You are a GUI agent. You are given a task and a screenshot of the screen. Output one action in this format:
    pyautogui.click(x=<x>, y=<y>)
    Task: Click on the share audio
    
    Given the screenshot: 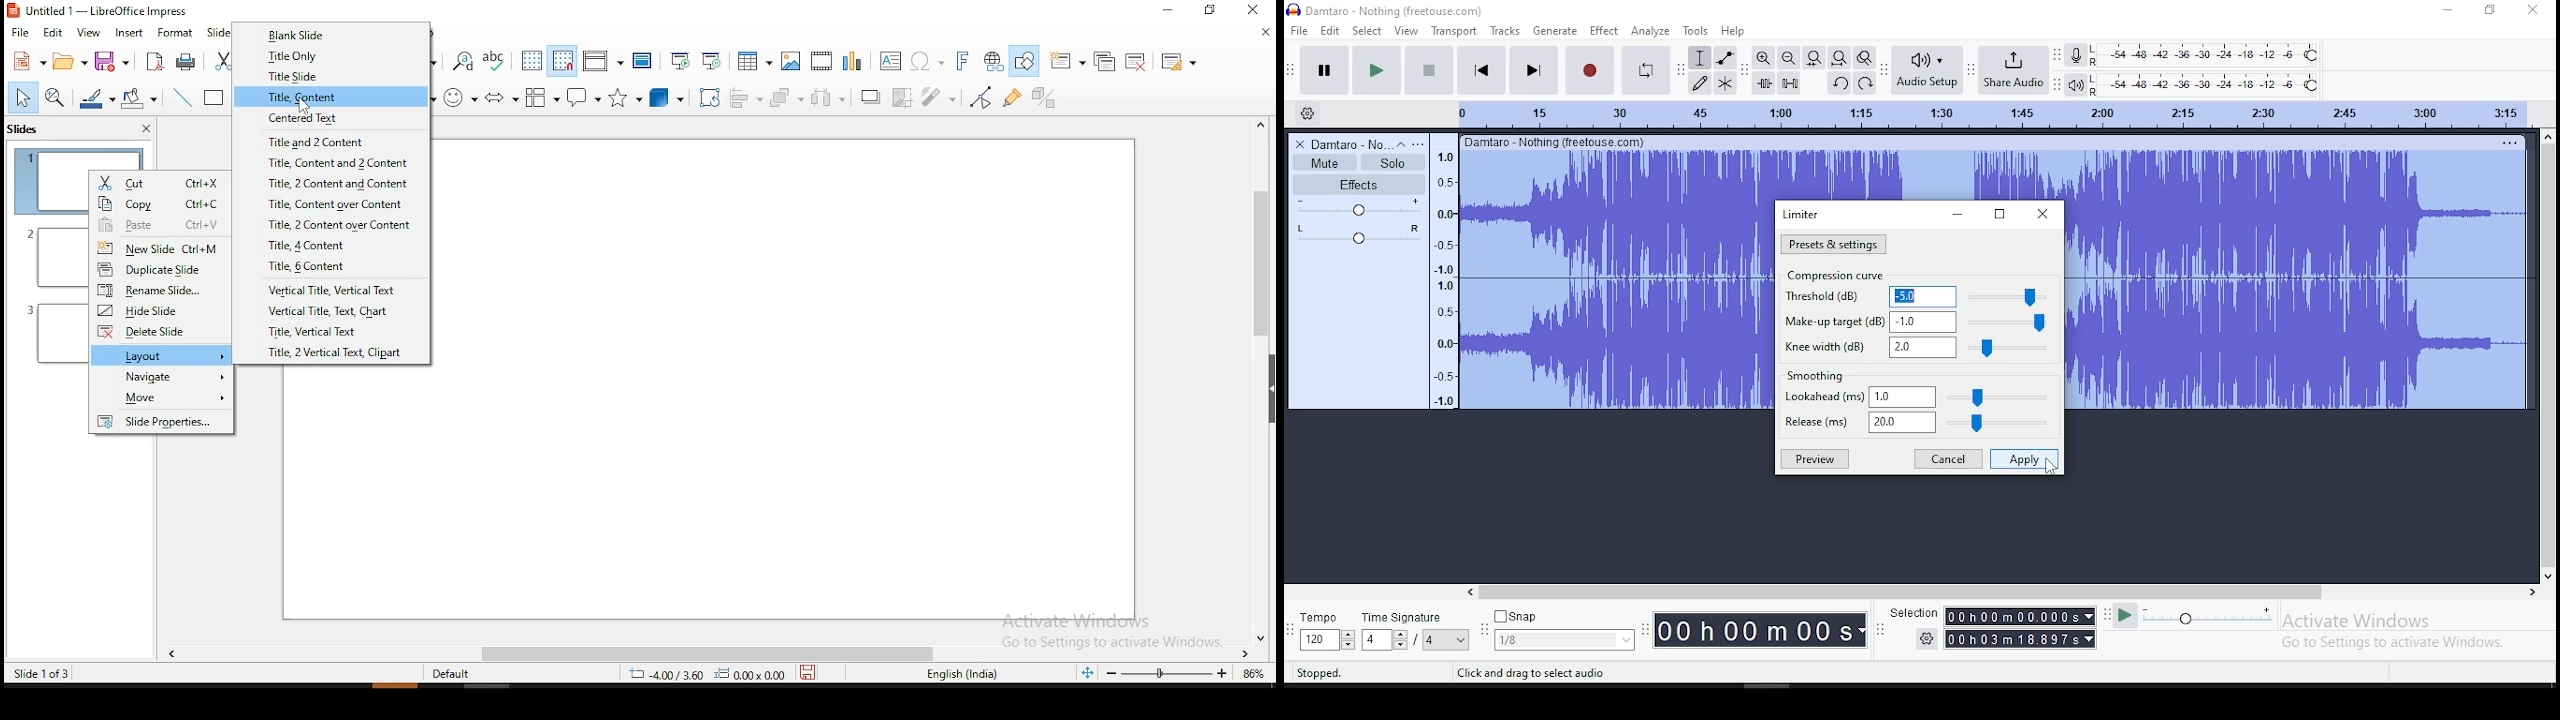 What is the action you would take?
    pyautogui.click(x=2014, y=68)
    